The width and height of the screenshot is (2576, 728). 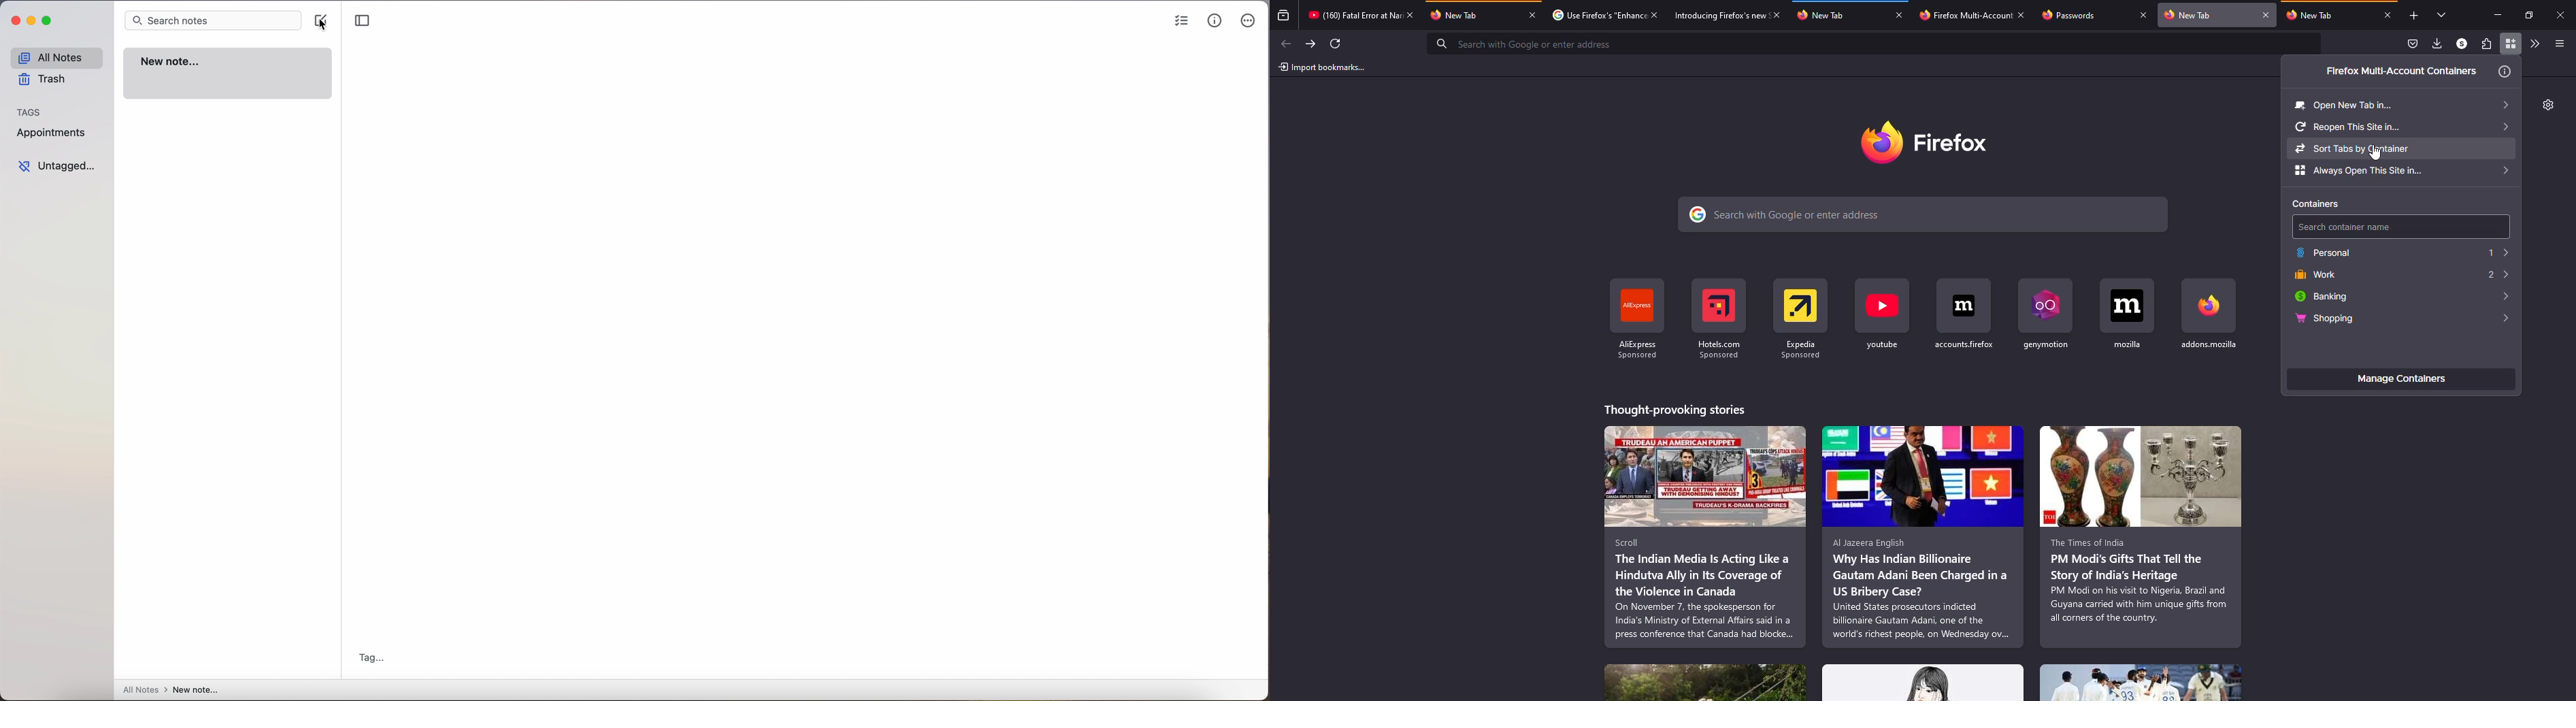 What do you see at coordinates (2411, 44) in the screenshot?
I see `save to packet` at bounding box center [2411, 44].